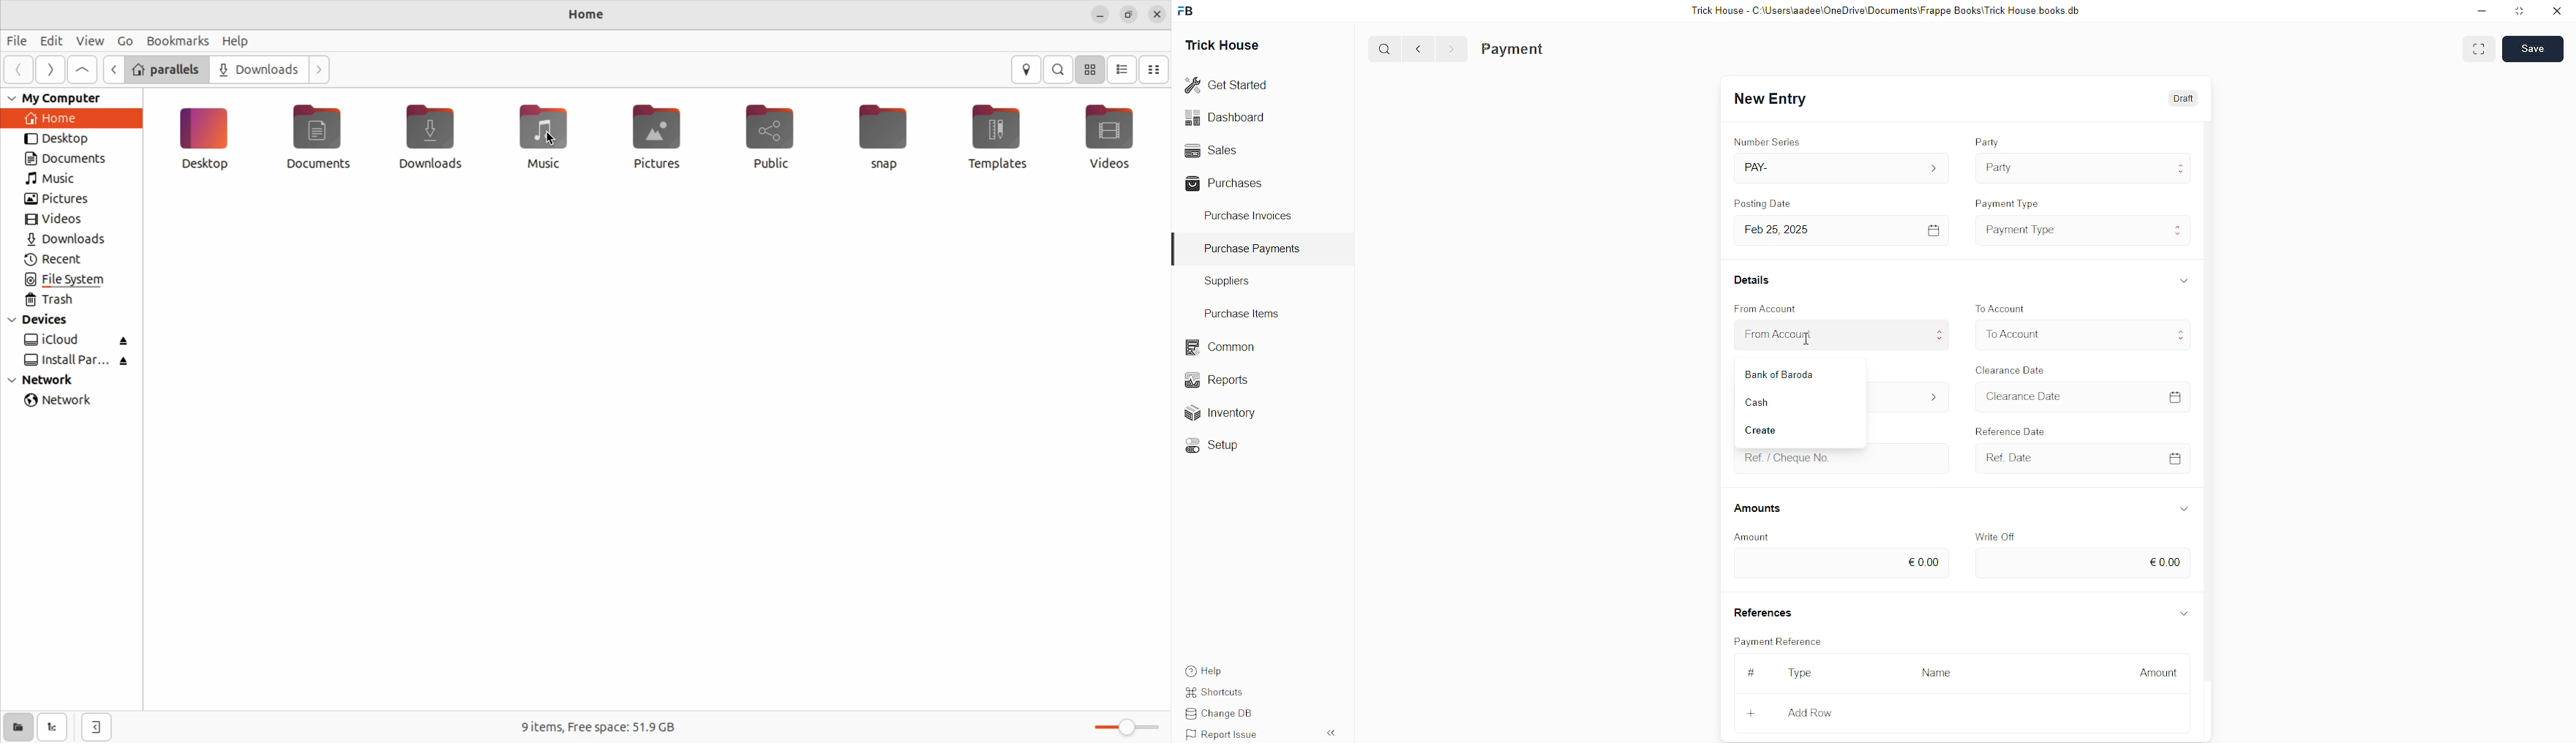 This screenshot has width=2576, height=756. Describe the element at coordinates (2158, 669) in the screenshot. I see `Amount` at that location.